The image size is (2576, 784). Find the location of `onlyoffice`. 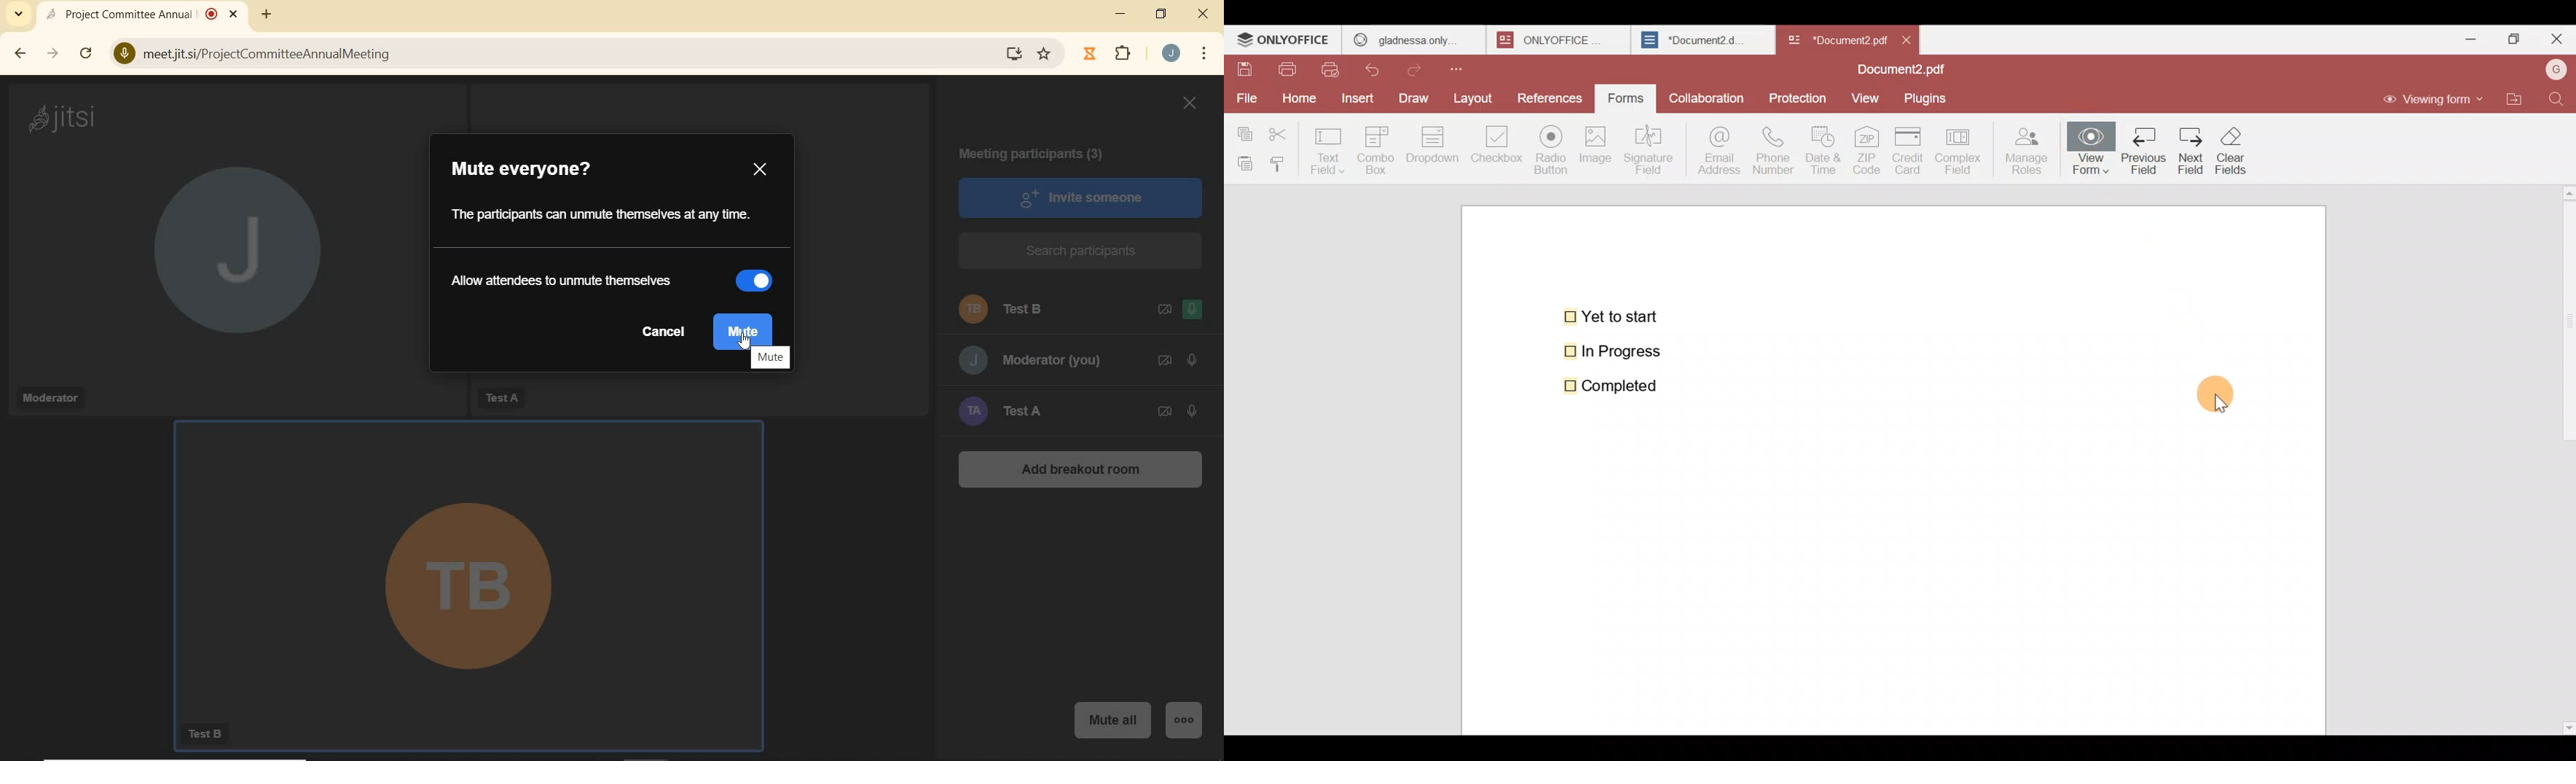

onlyoffice is located at coordinates (1553, 39).